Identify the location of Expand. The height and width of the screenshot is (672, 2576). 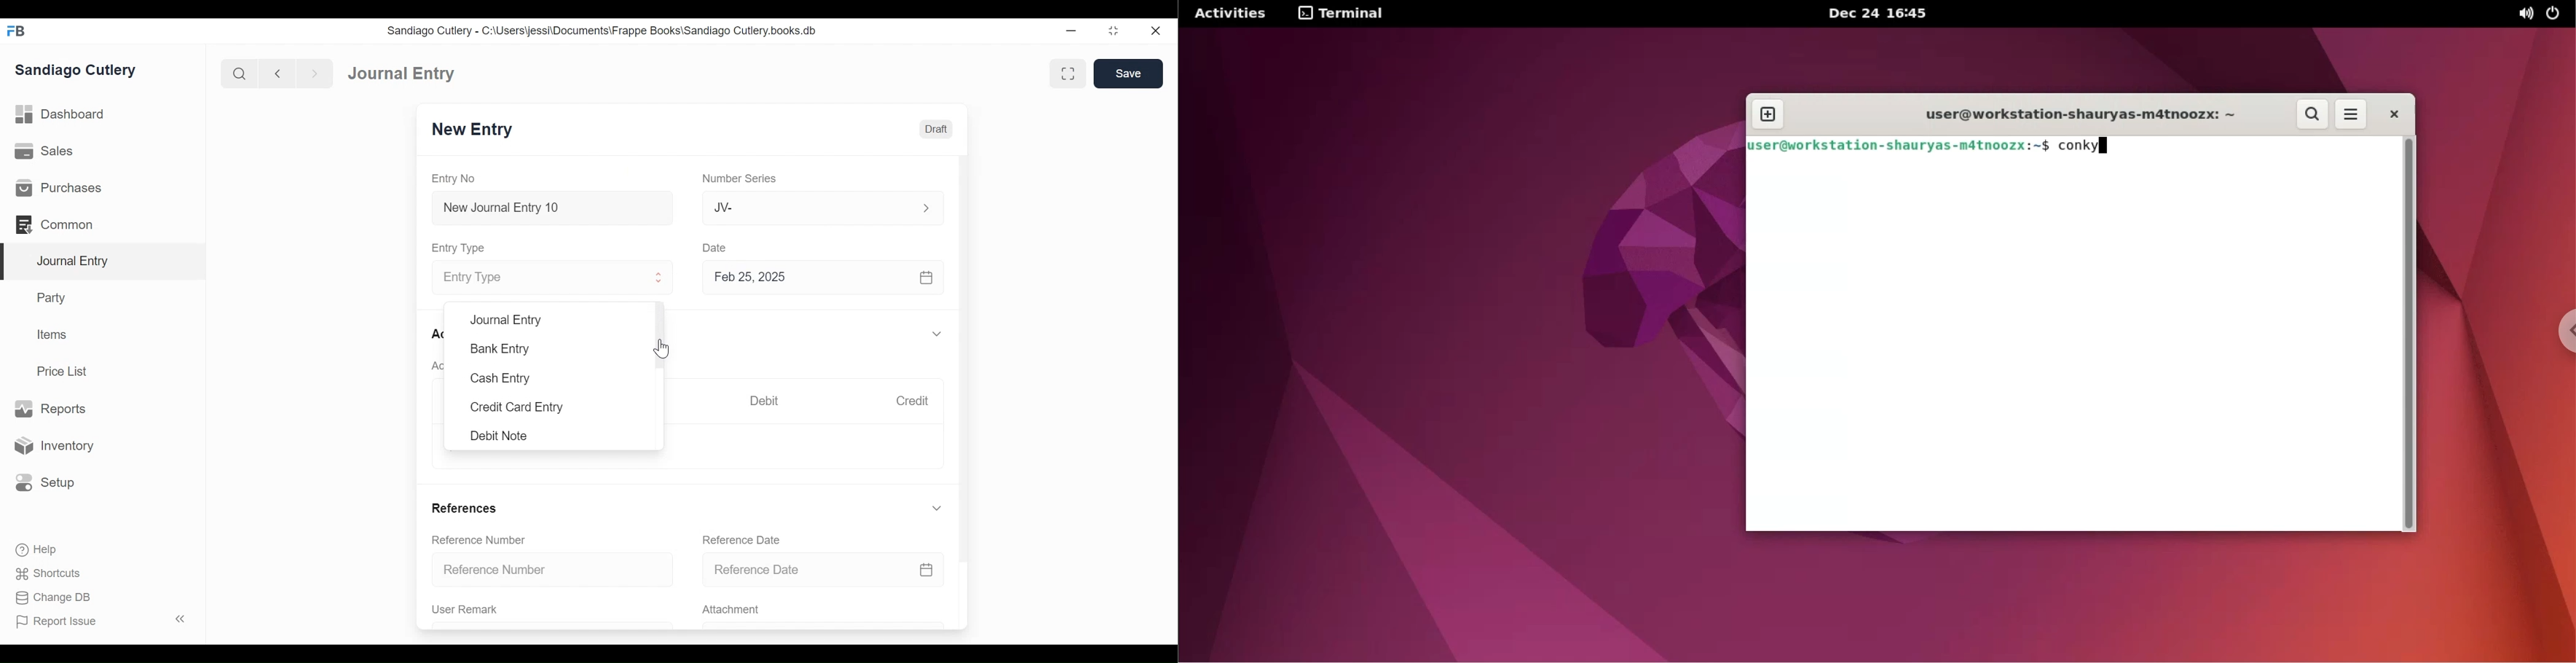
(926, 207).